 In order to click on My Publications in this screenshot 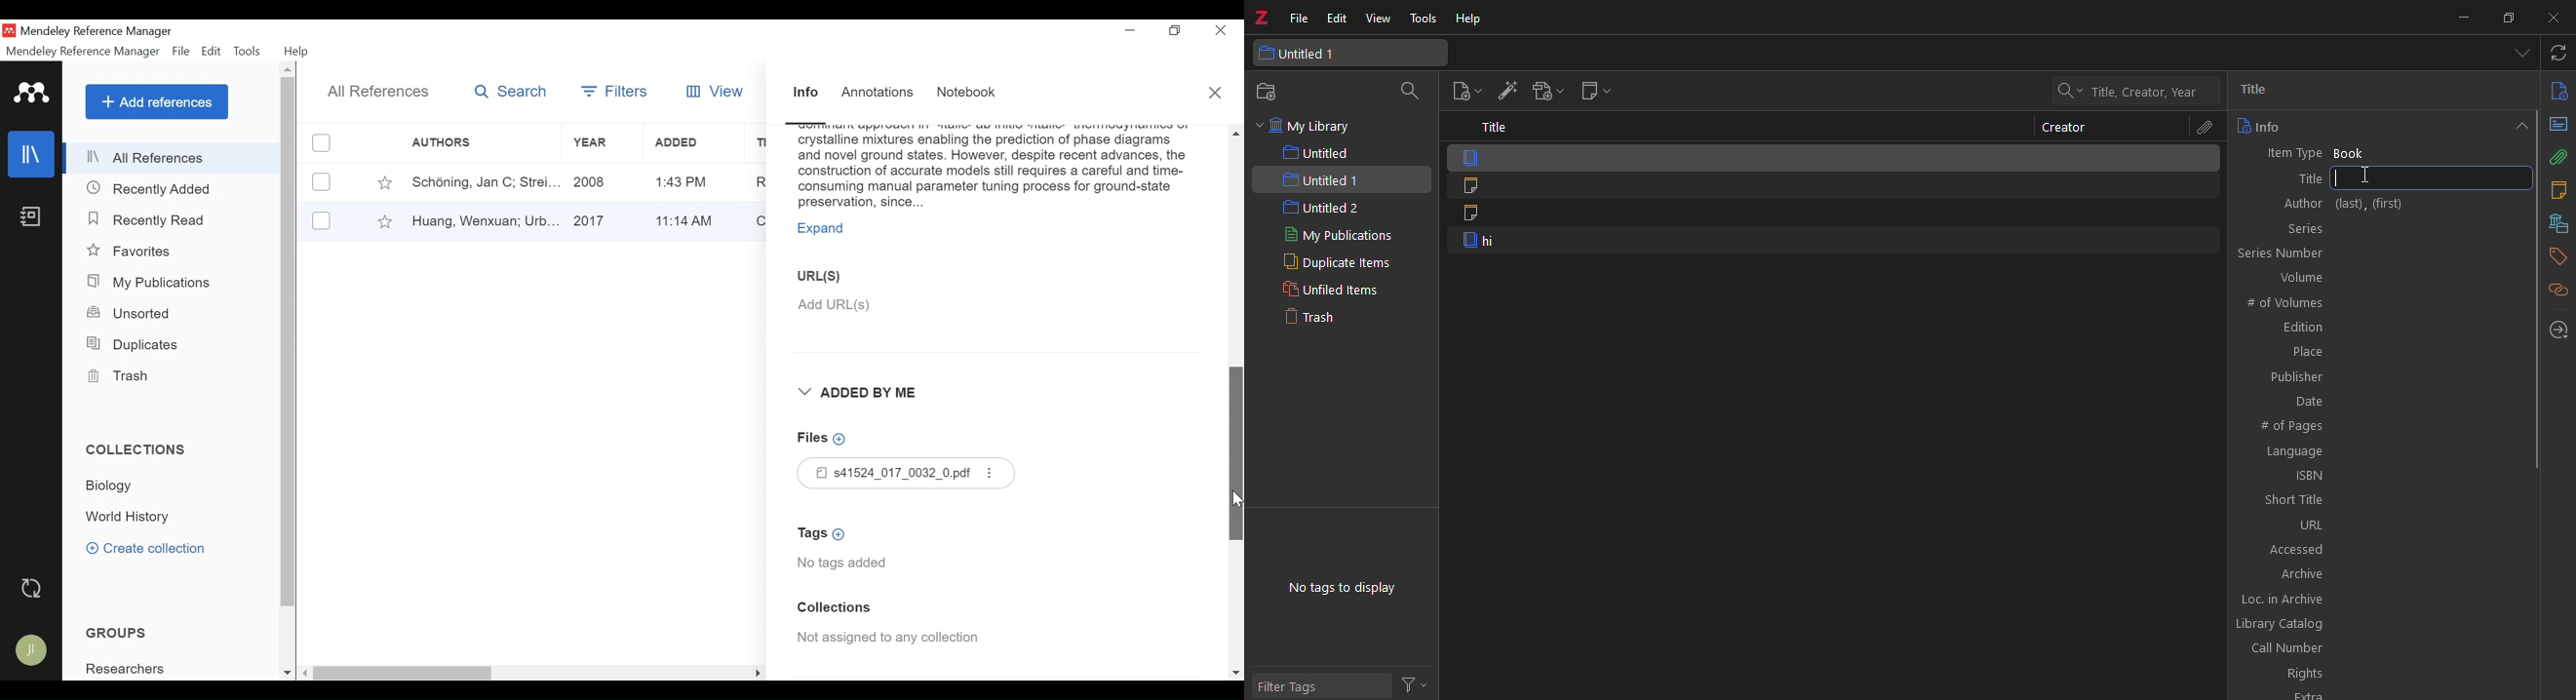, I will do `click(150, 283)`.